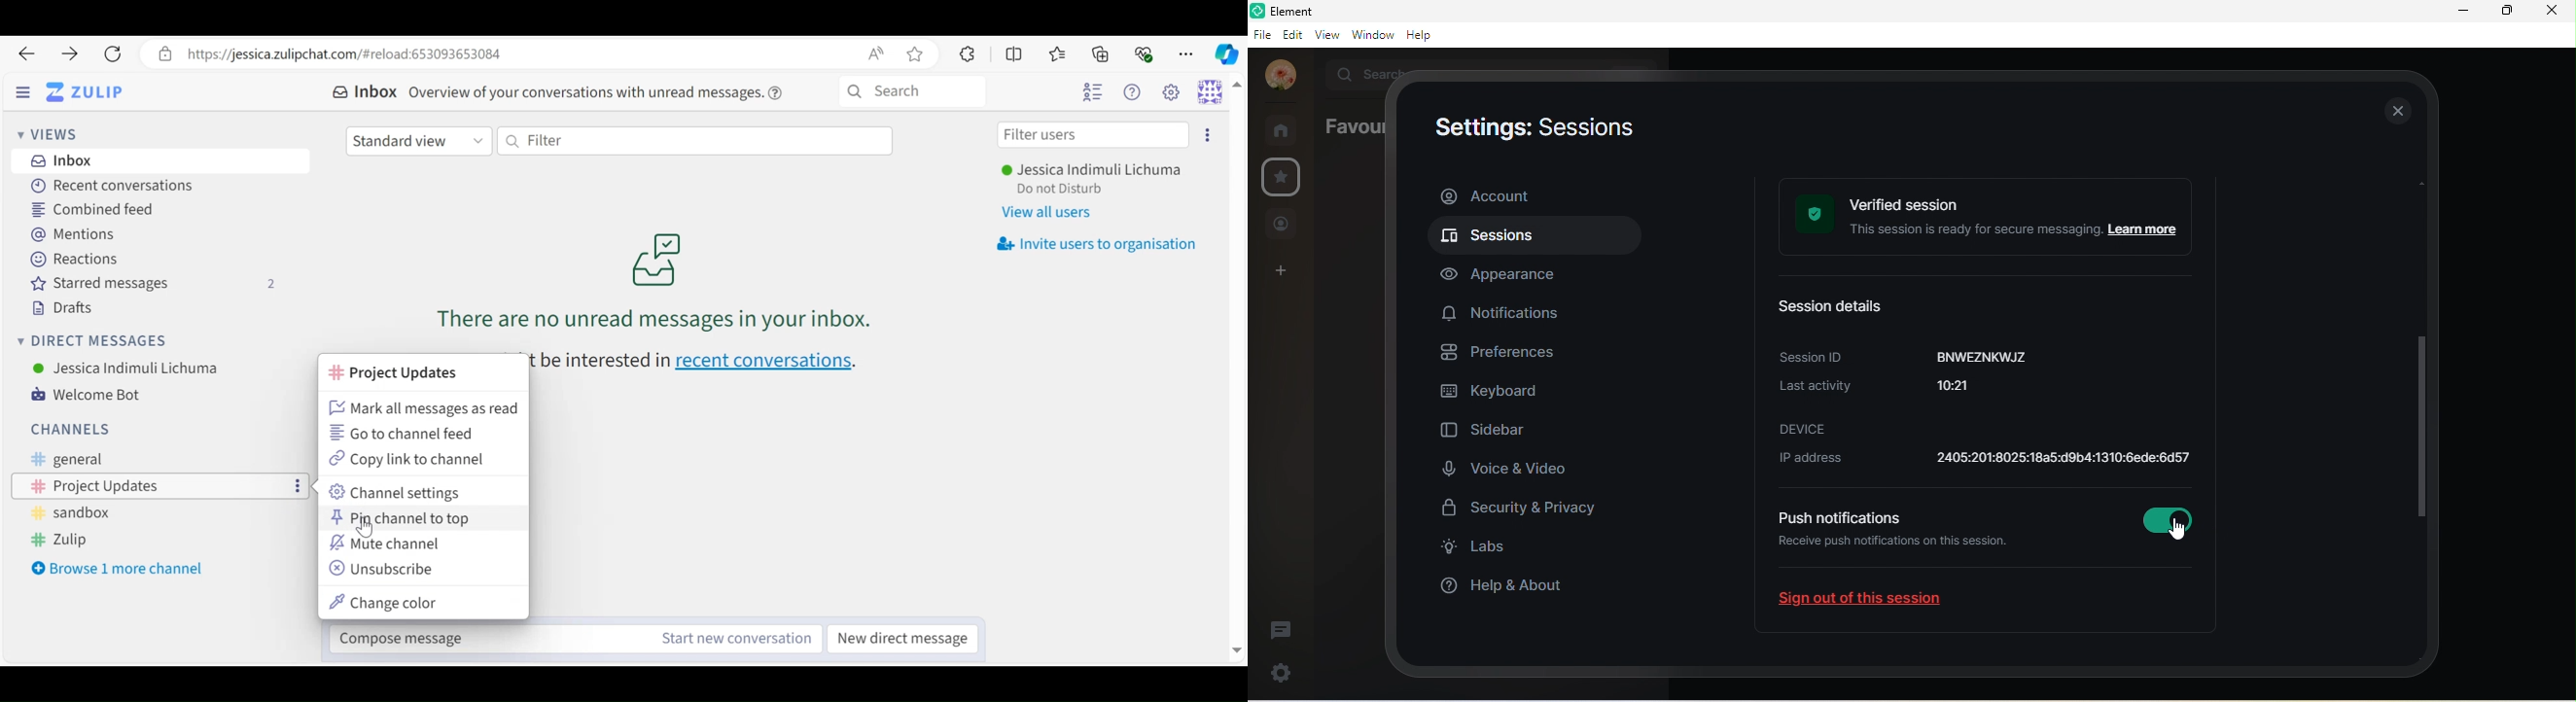  I want to click on Unsubscribe, so click(384, 568).